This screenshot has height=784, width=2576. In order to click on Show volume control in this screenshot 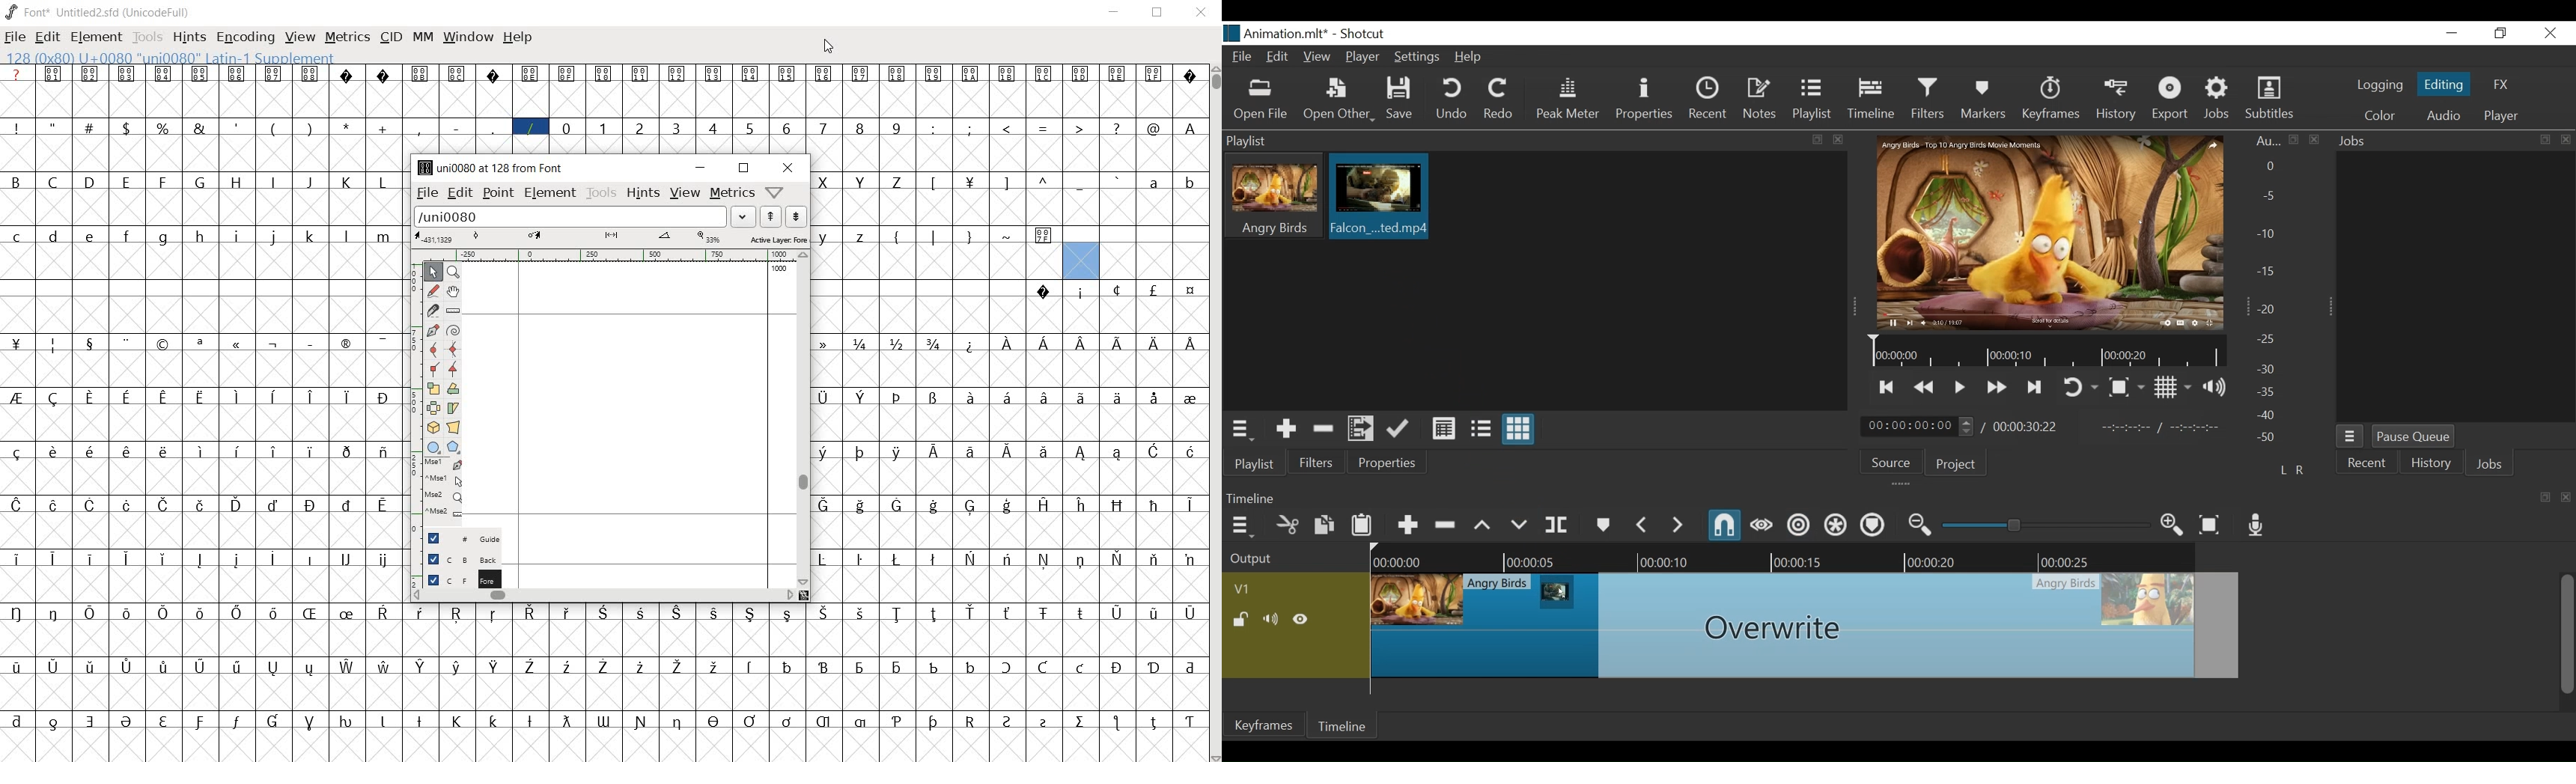, I will do `click(2215, 387)`.